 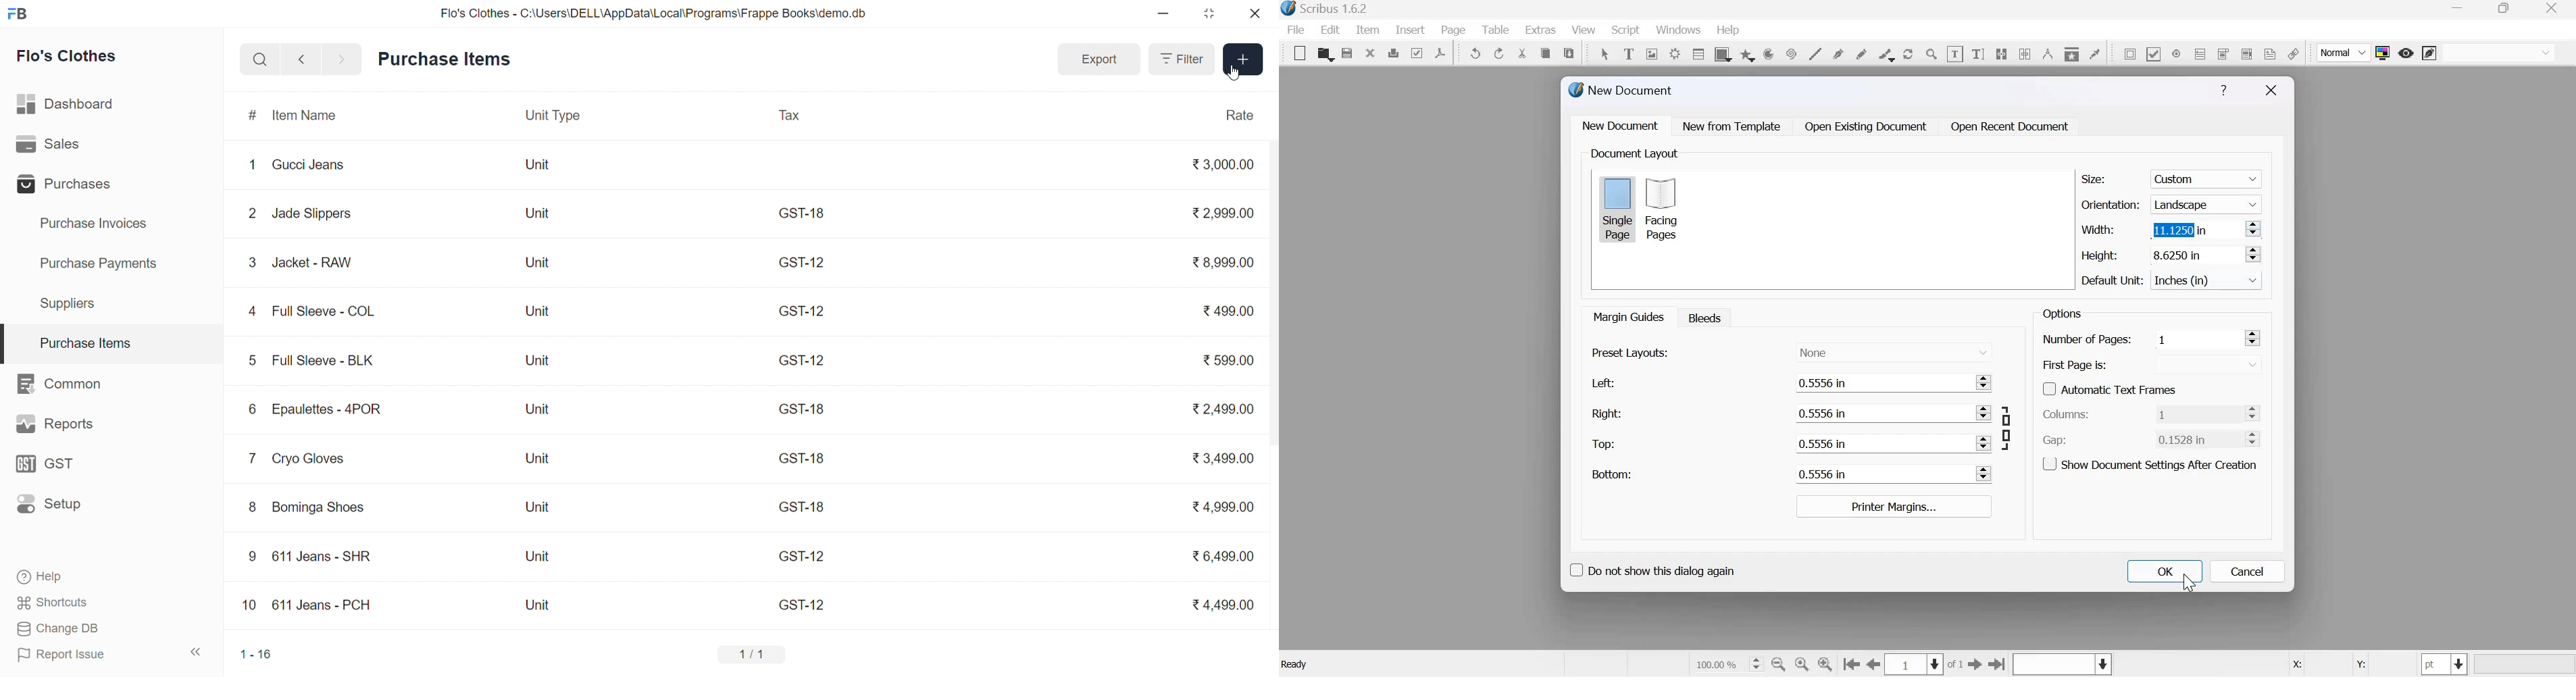 I want to click on 1/1, so click(x=750, y=655).